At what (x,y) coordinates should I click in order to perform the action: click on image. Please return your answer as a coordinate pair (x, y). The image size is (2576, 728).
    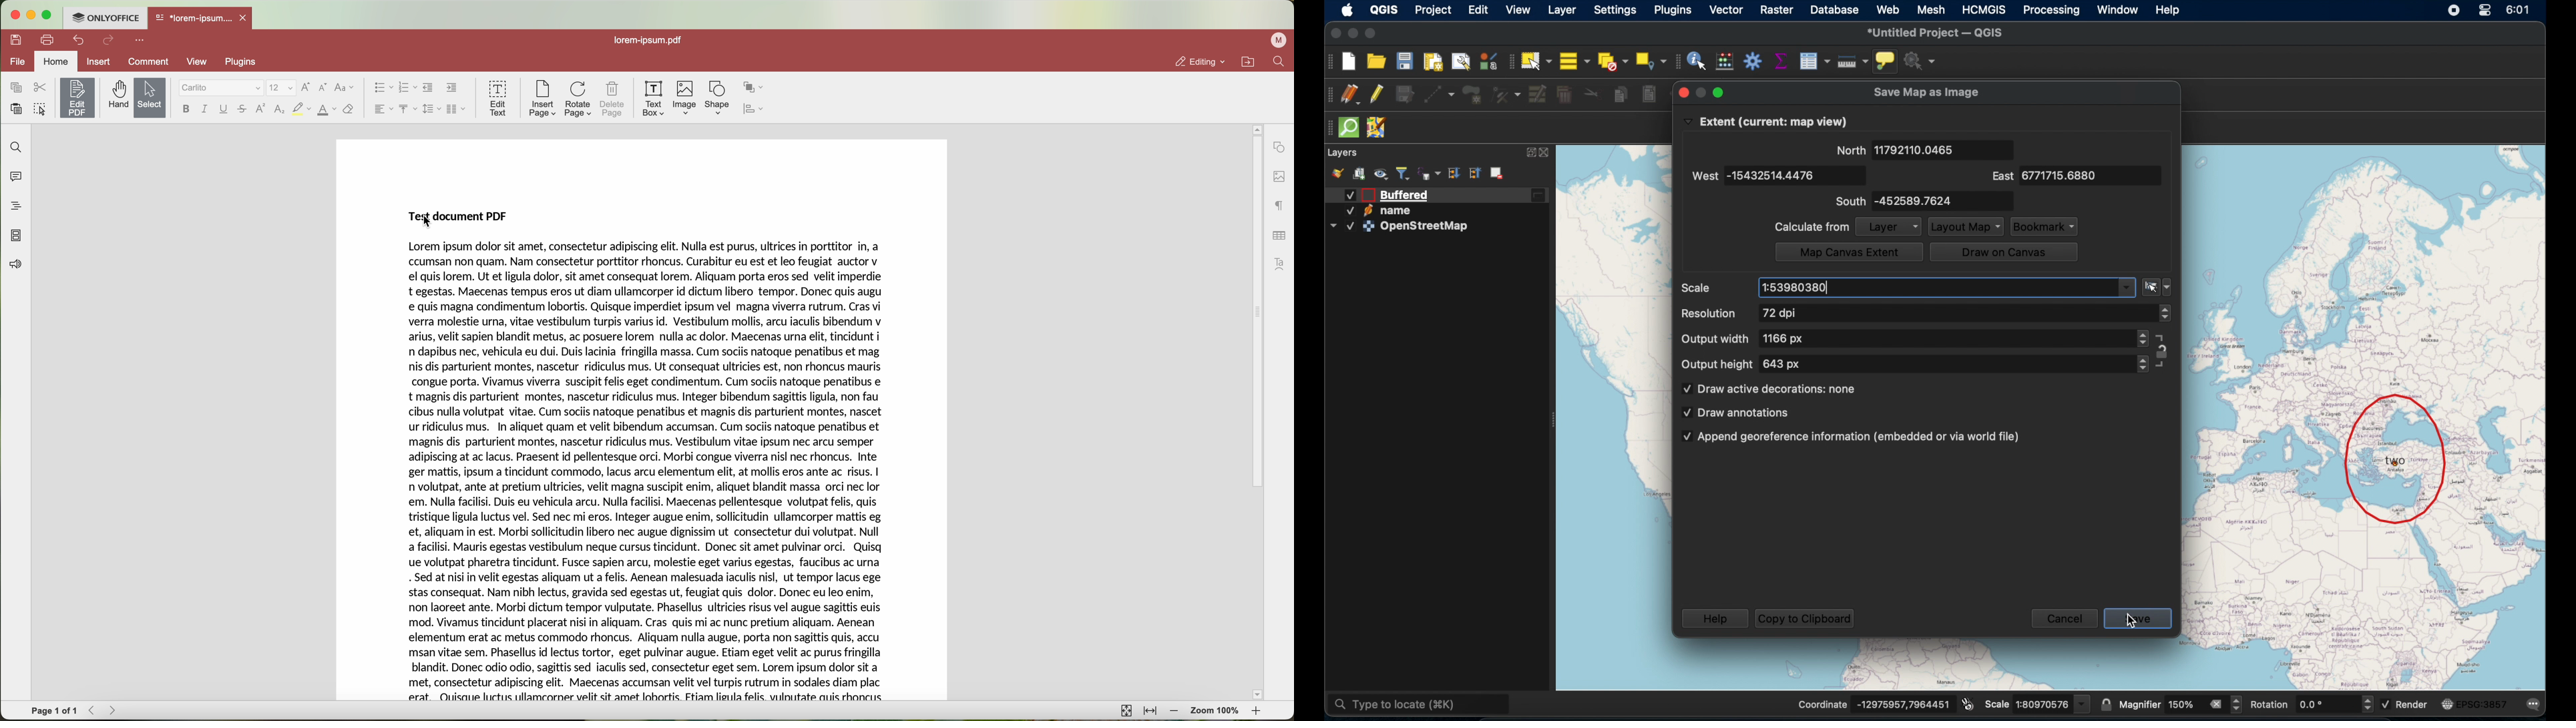
    Looking at the image, I should click on (686, 99).